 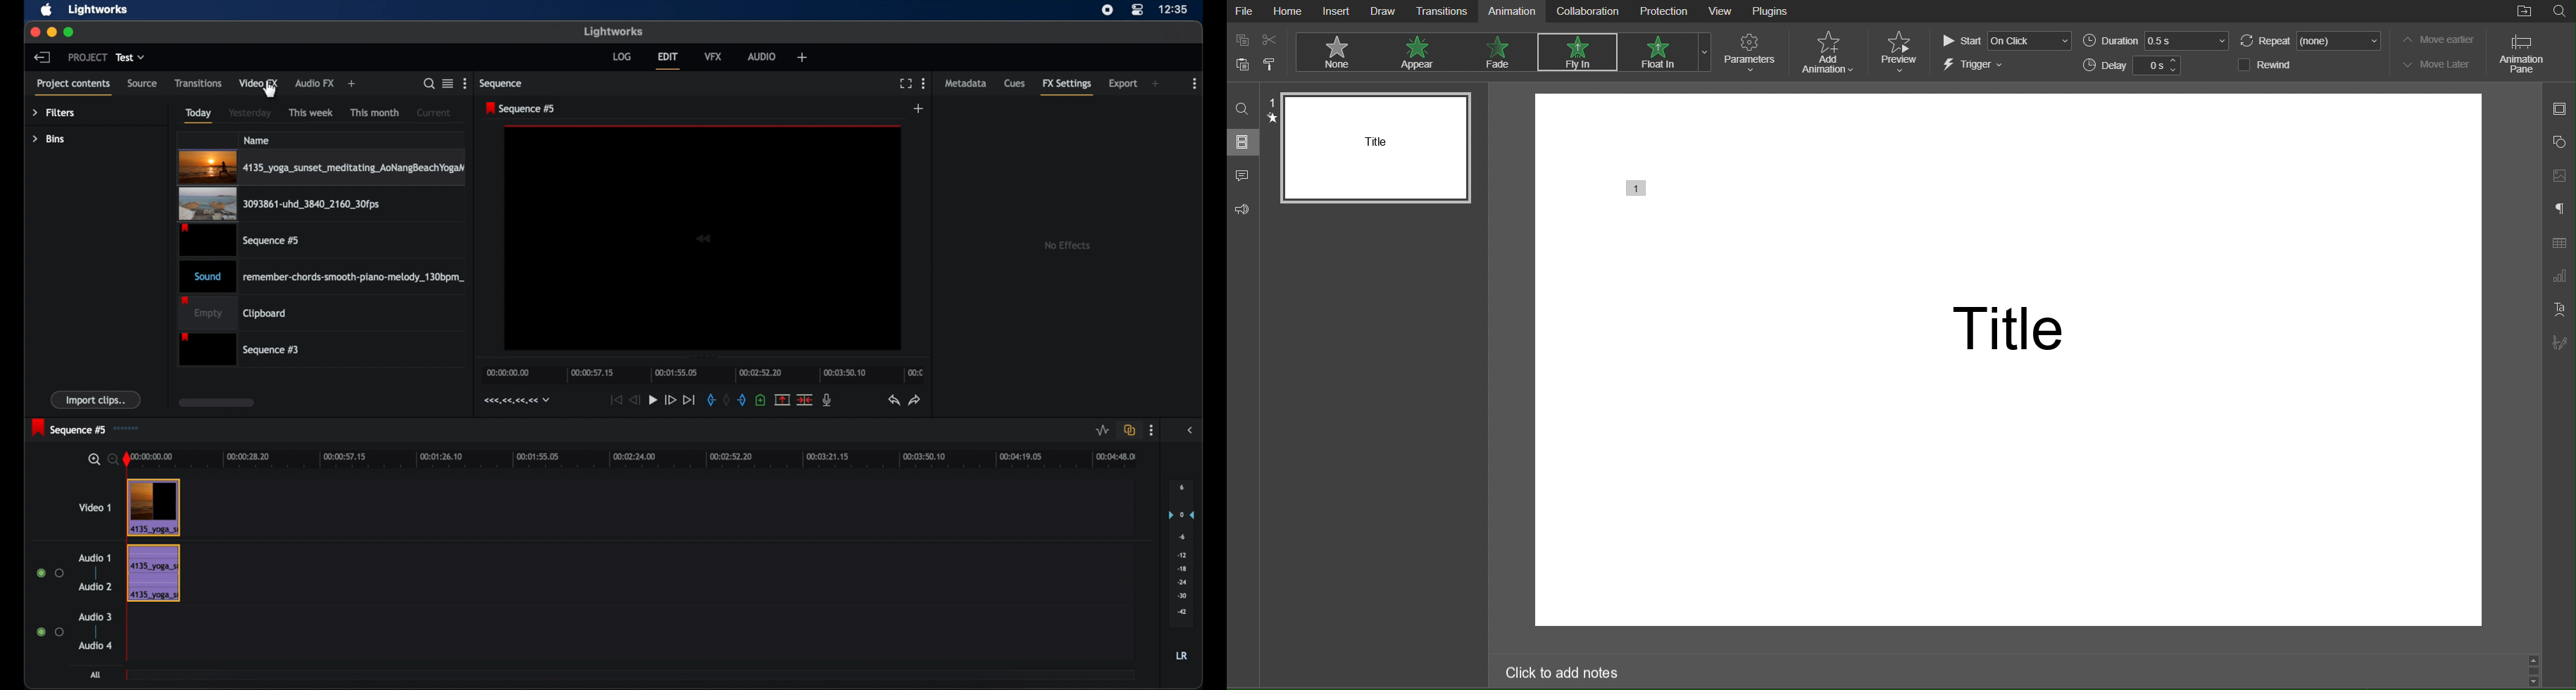 I want to click on video fx, so click(x=258, y=82).